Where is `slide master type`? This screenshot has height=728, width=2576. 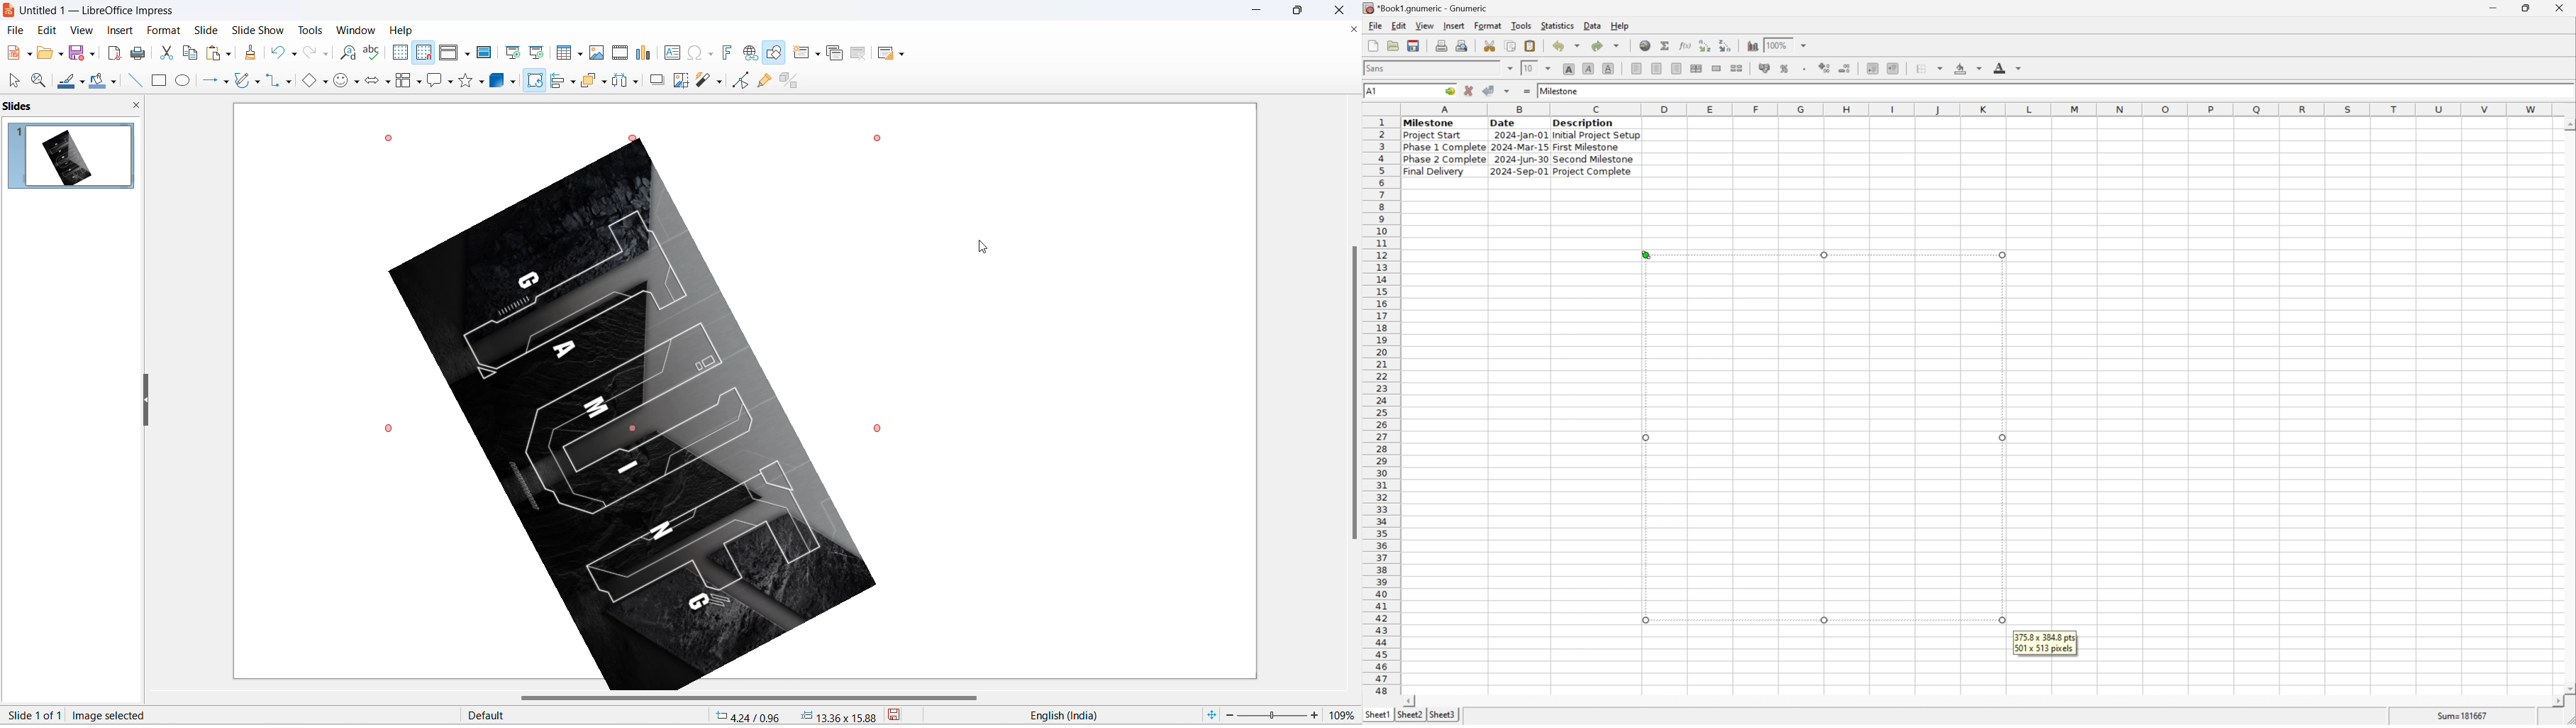 slide master type is located at coordinates (587, 716).